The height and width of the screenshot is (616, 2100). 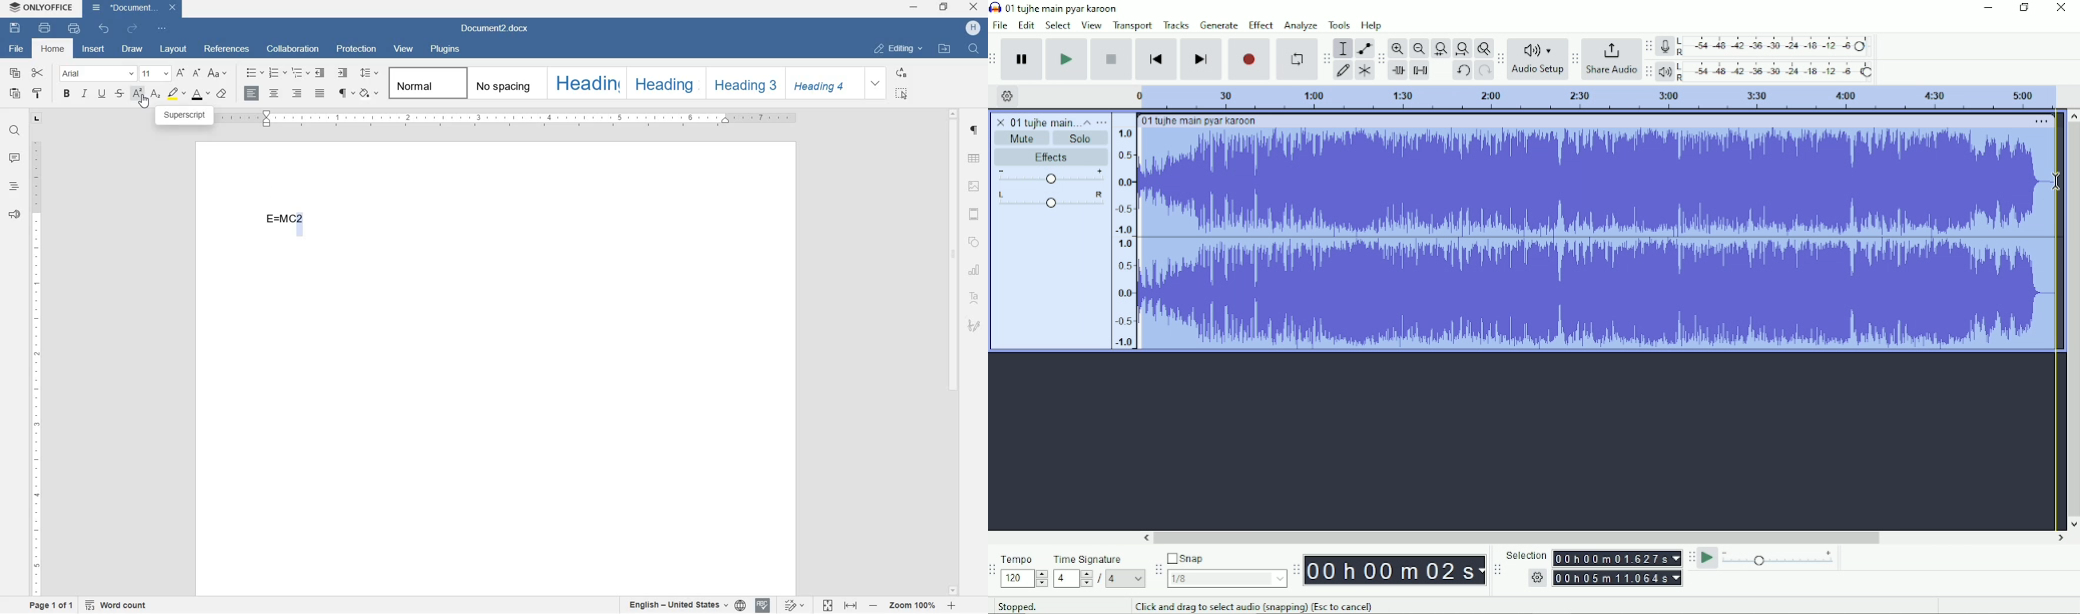 I want to click on Timeline options, so click(x=1006, y=96).